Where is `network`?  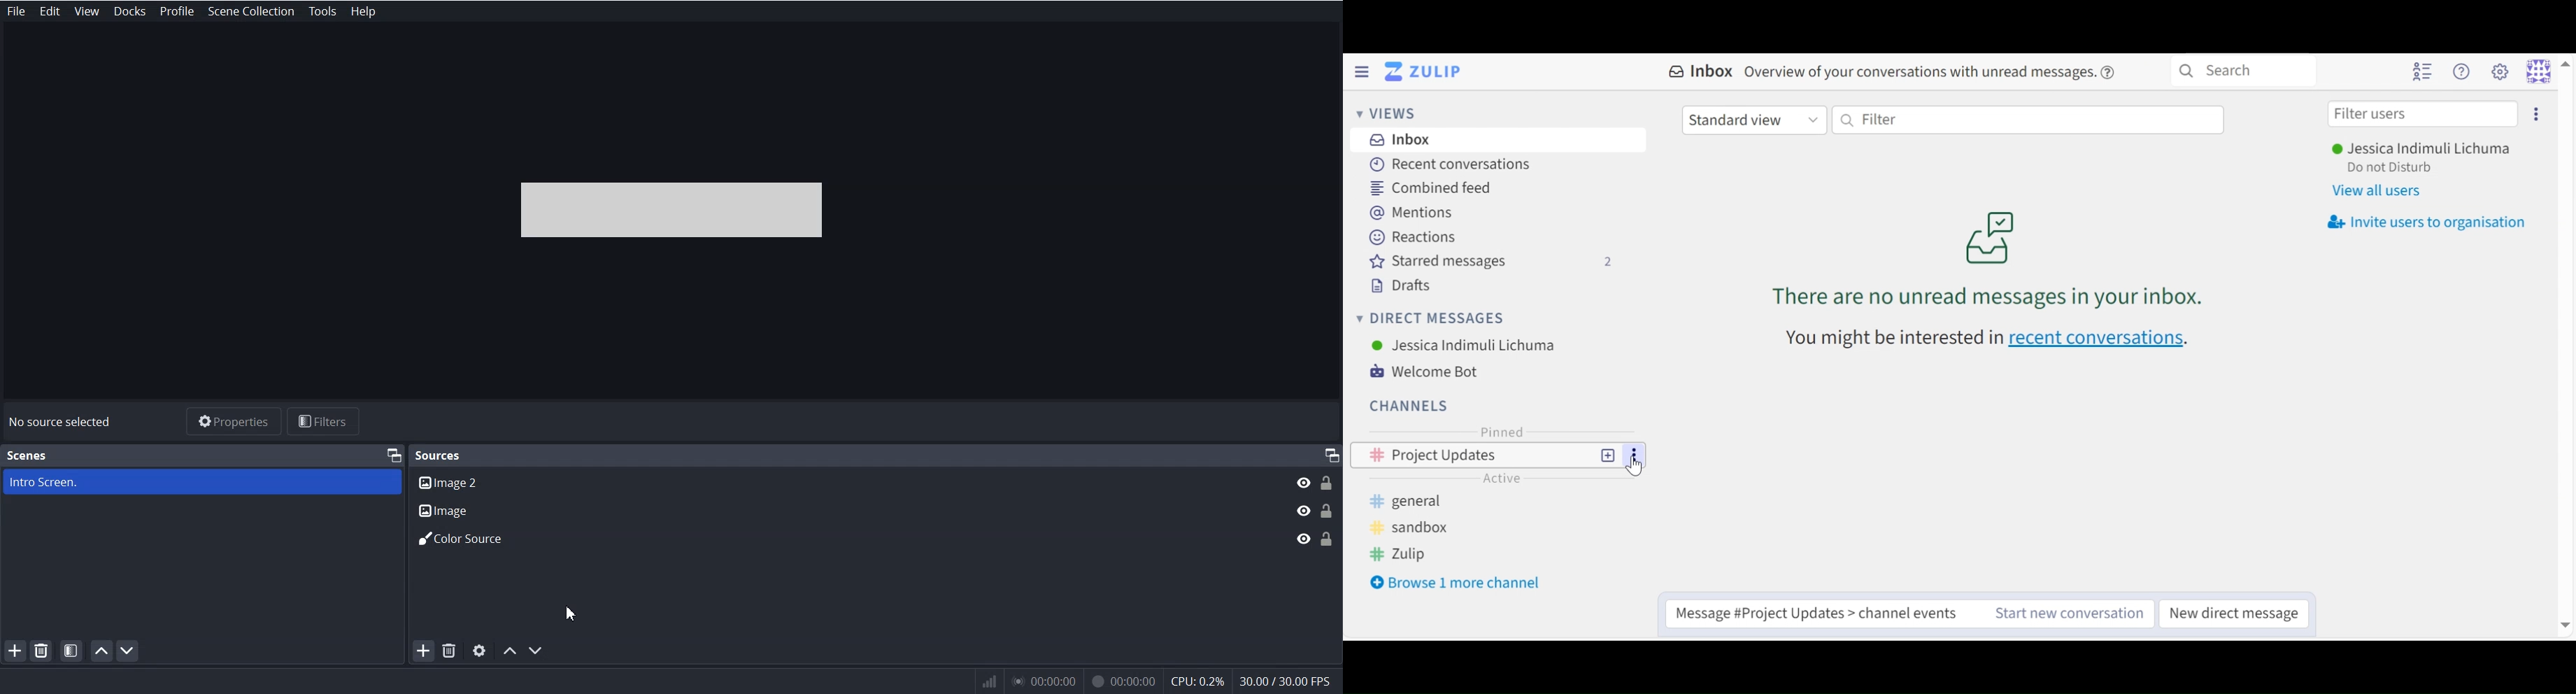
network is located at coordinates (987, 681).